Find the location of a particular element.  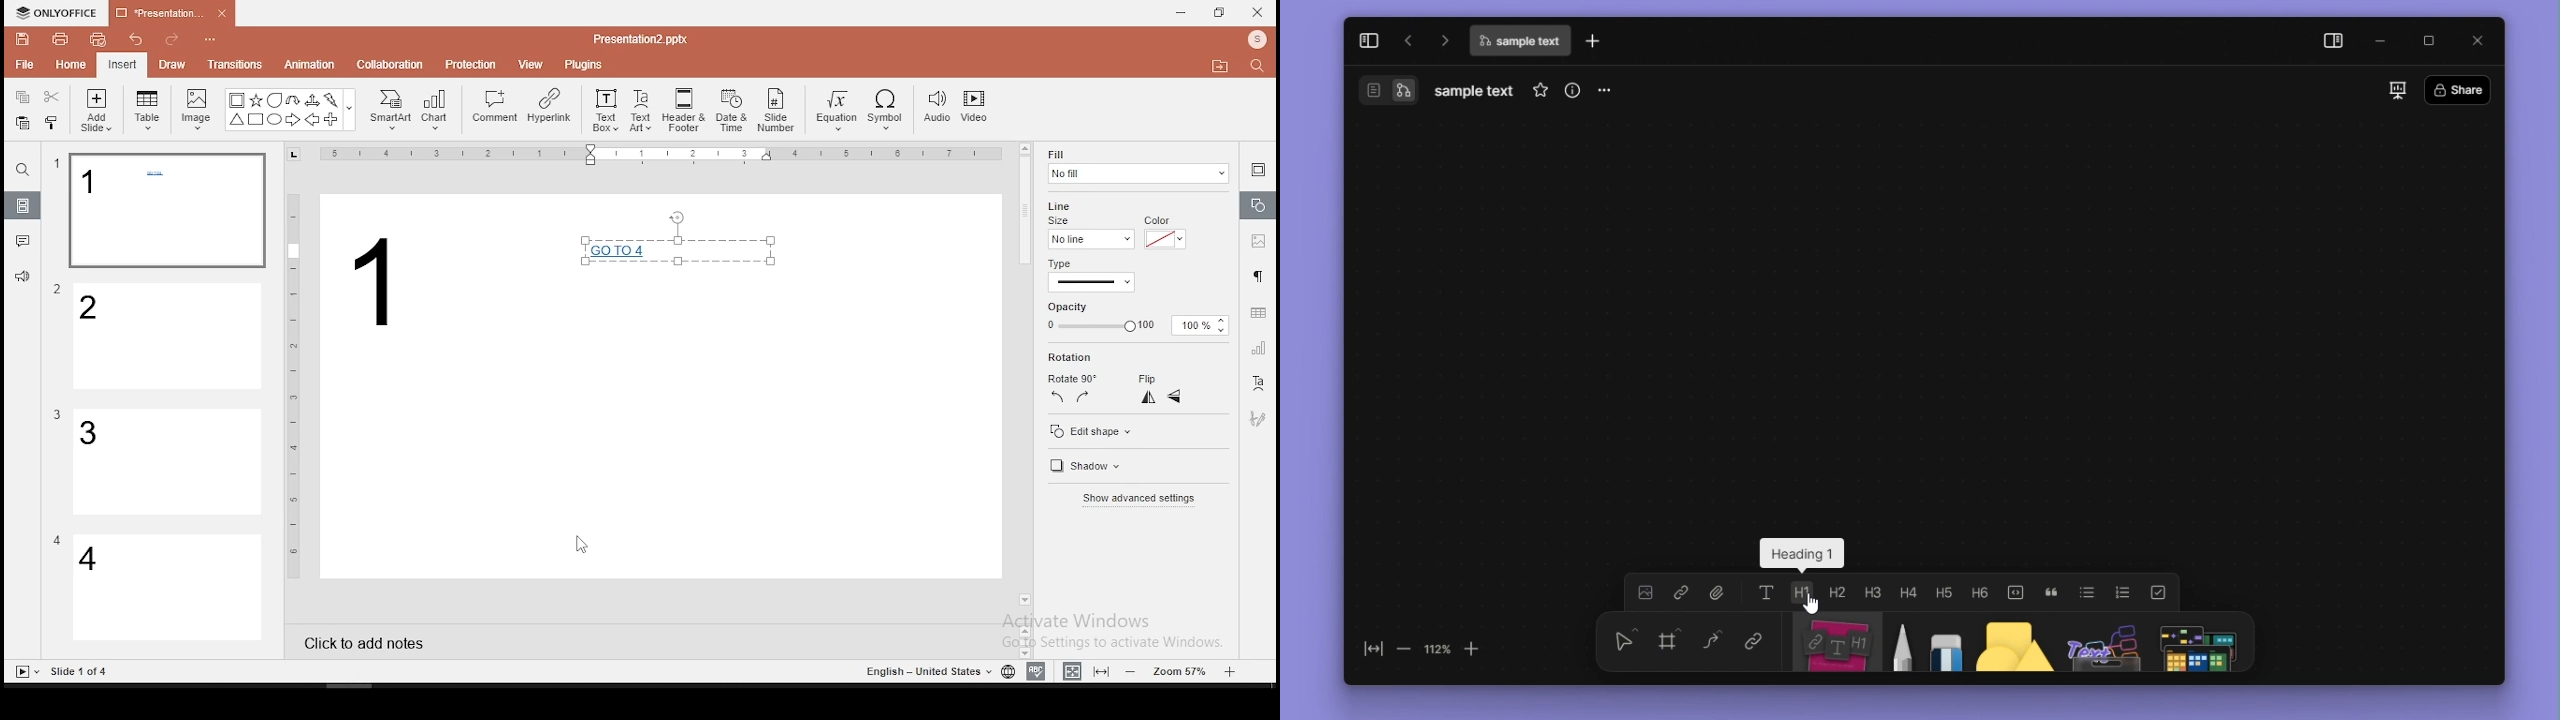

Heading 4 is located at coordinates (1908, 592).